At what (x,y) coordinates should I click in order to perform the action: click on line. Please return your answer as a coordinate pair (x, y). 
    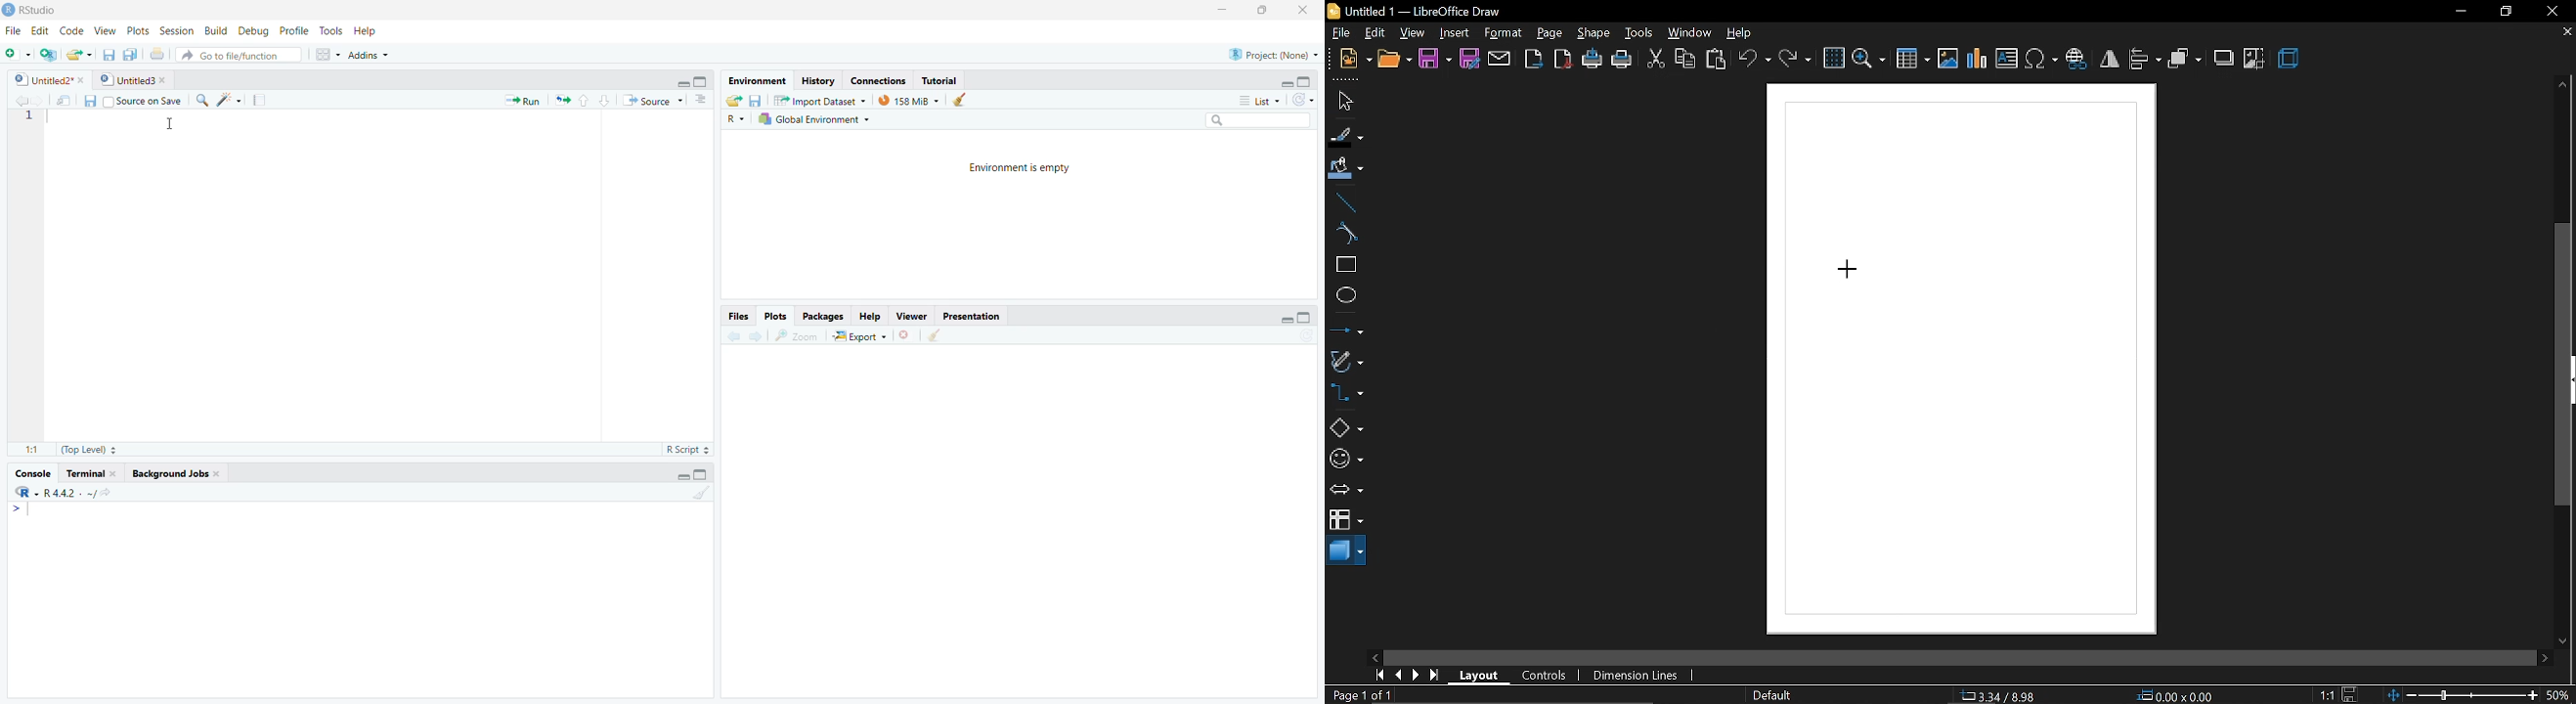
    Looking at the image, I should click on (1346, 203).